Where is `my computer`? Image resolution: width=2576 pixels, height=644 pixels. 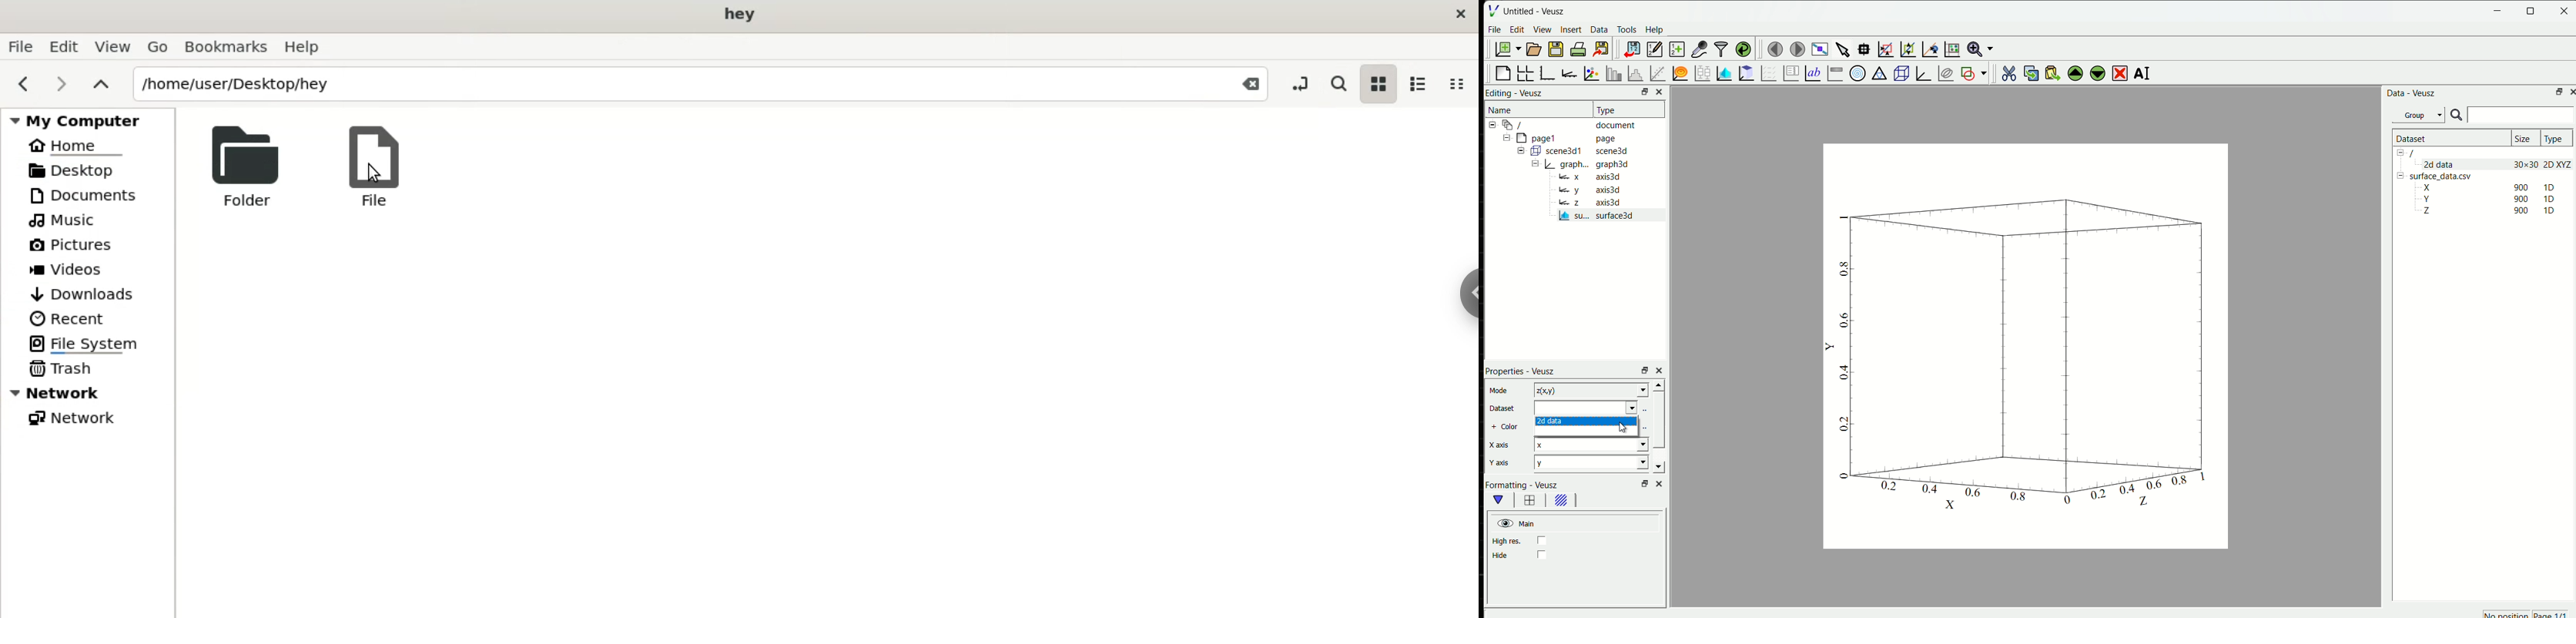 my computer is located at coordinates (90, 117).